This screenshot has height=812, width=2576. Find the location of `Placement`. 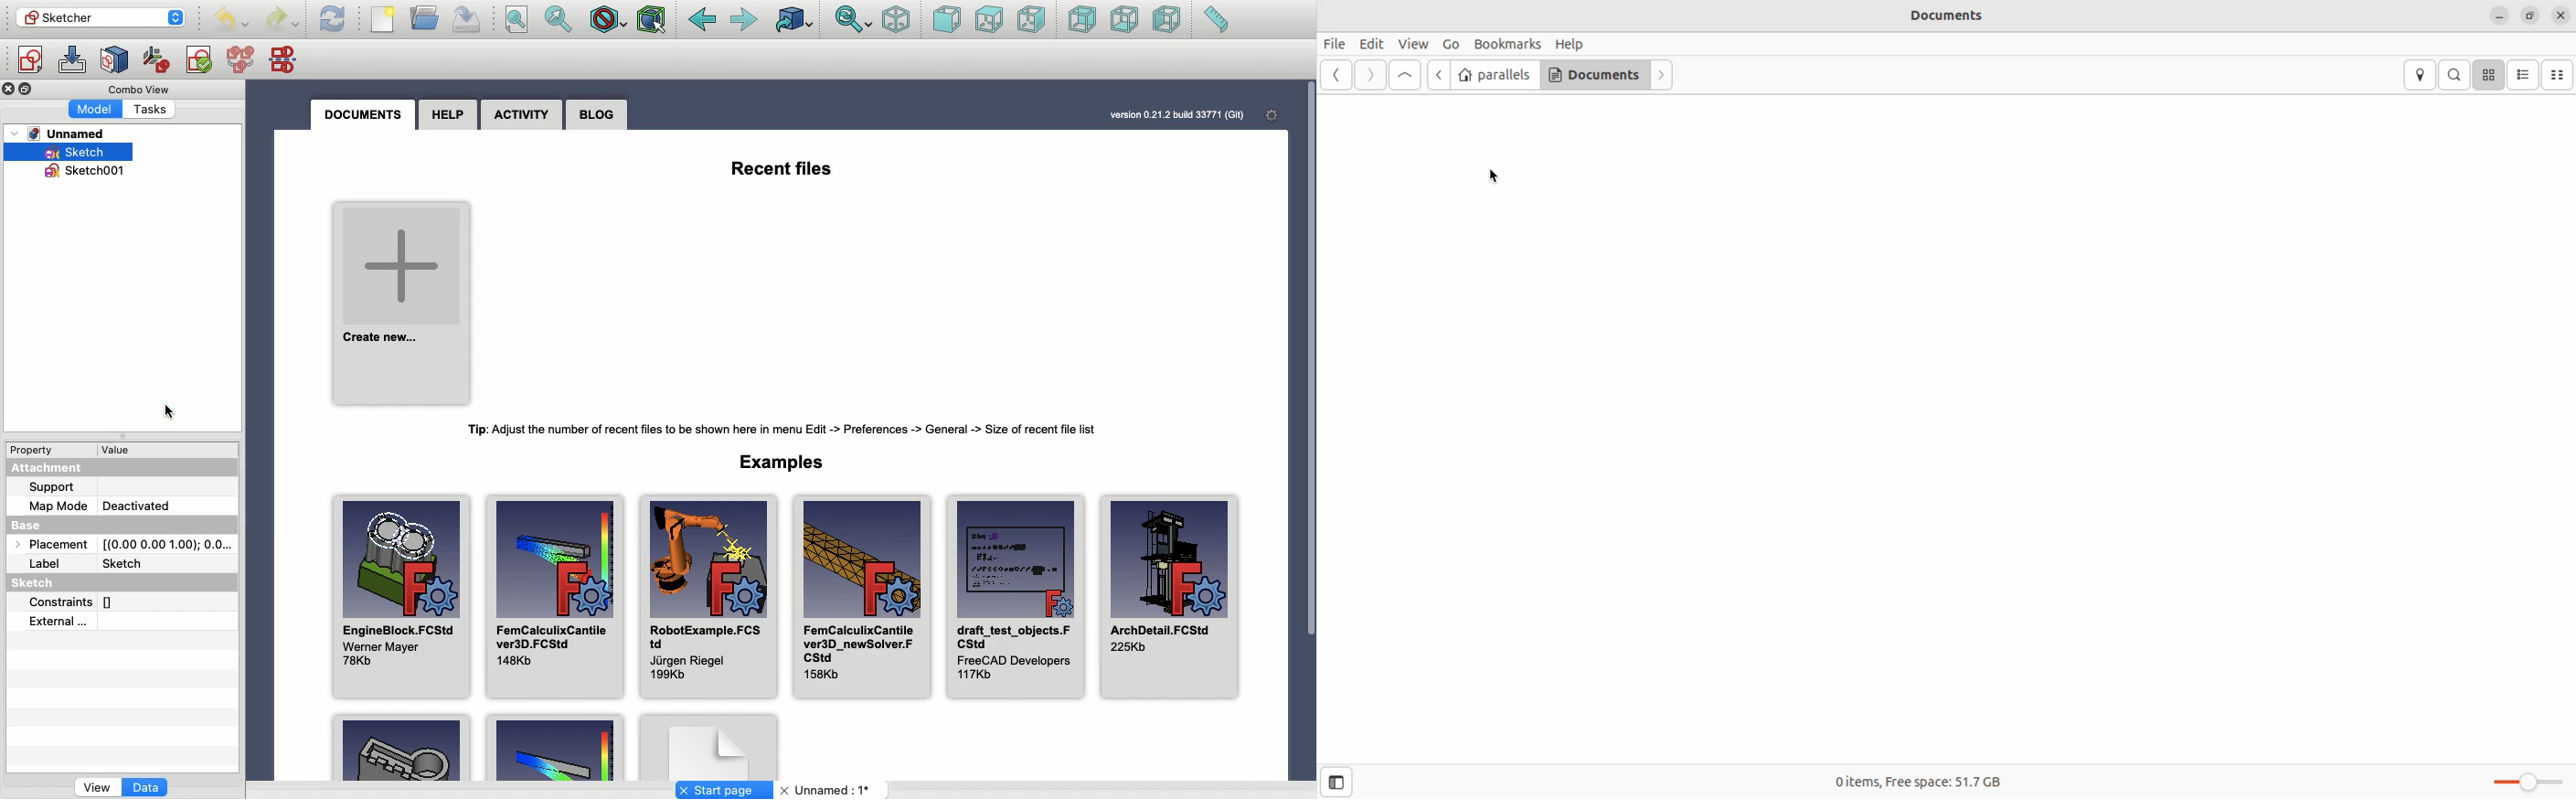

Placement is located at coordinates (48, 543).